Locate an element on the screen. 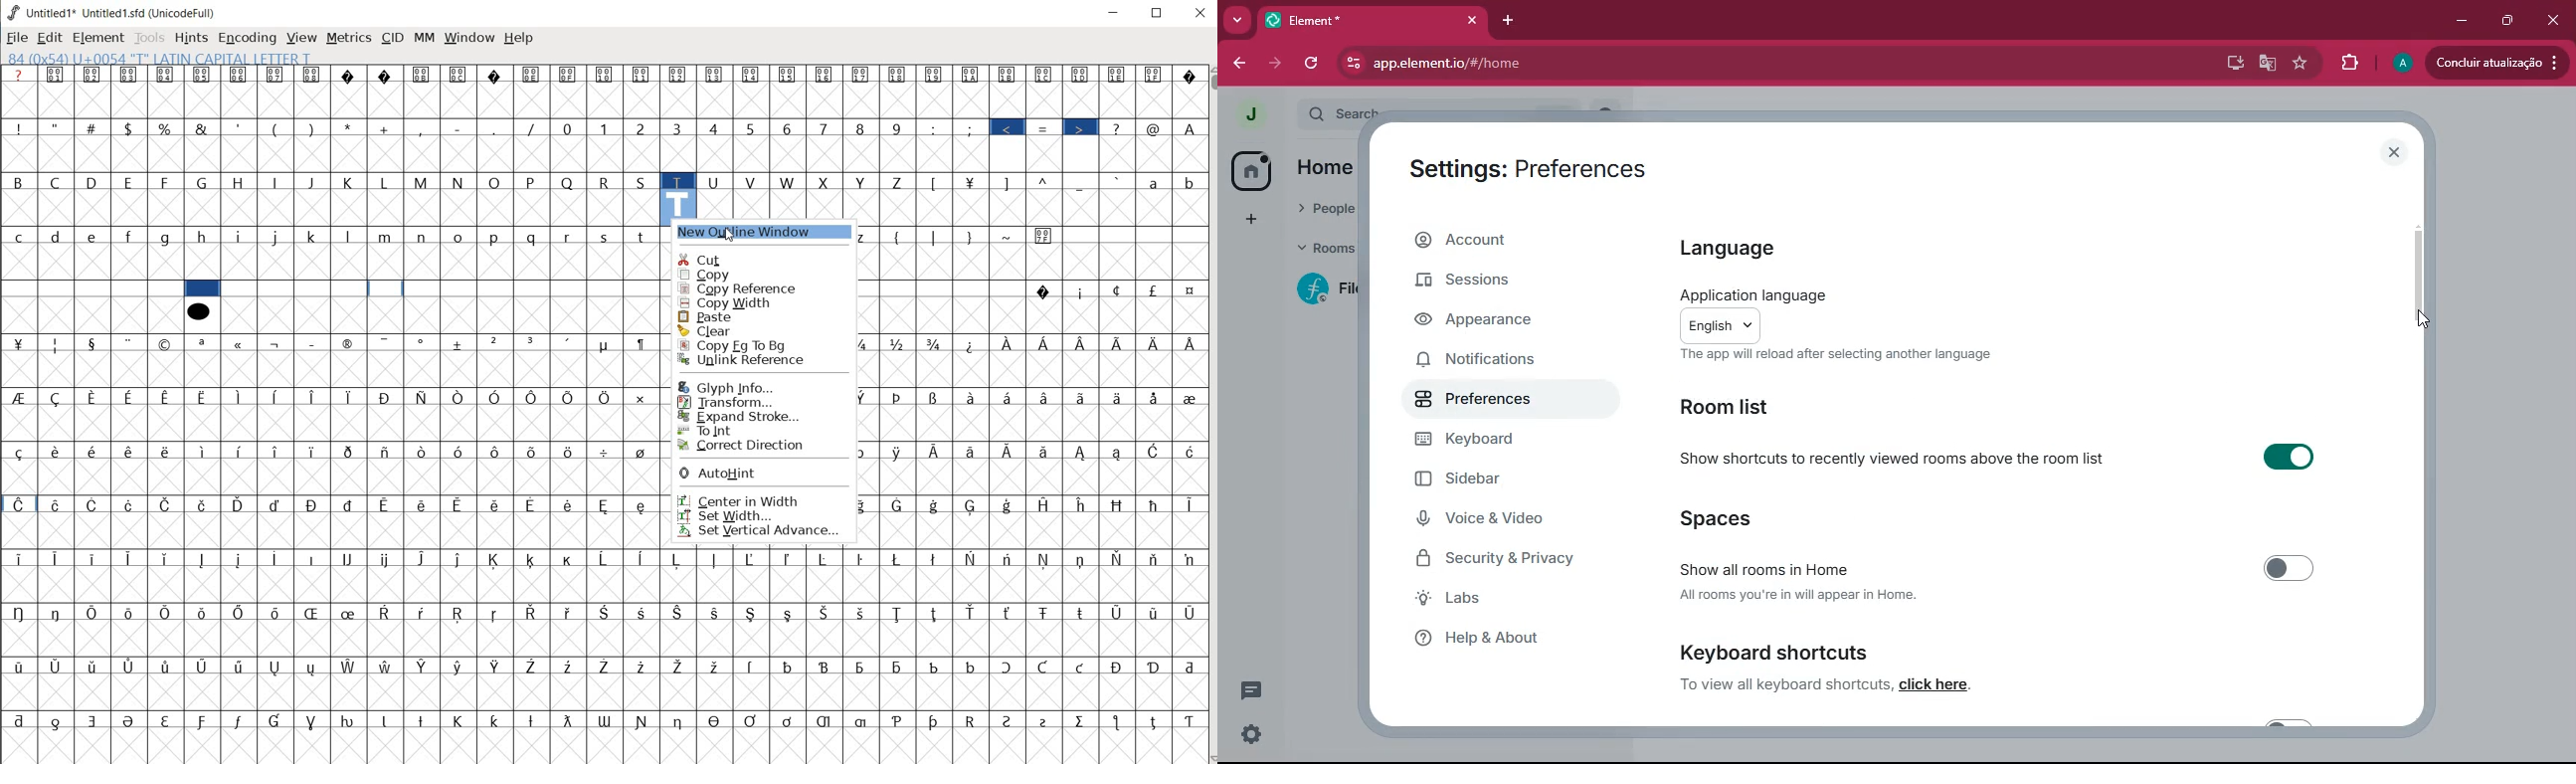  Symbol is located at coordinates (717, 719).